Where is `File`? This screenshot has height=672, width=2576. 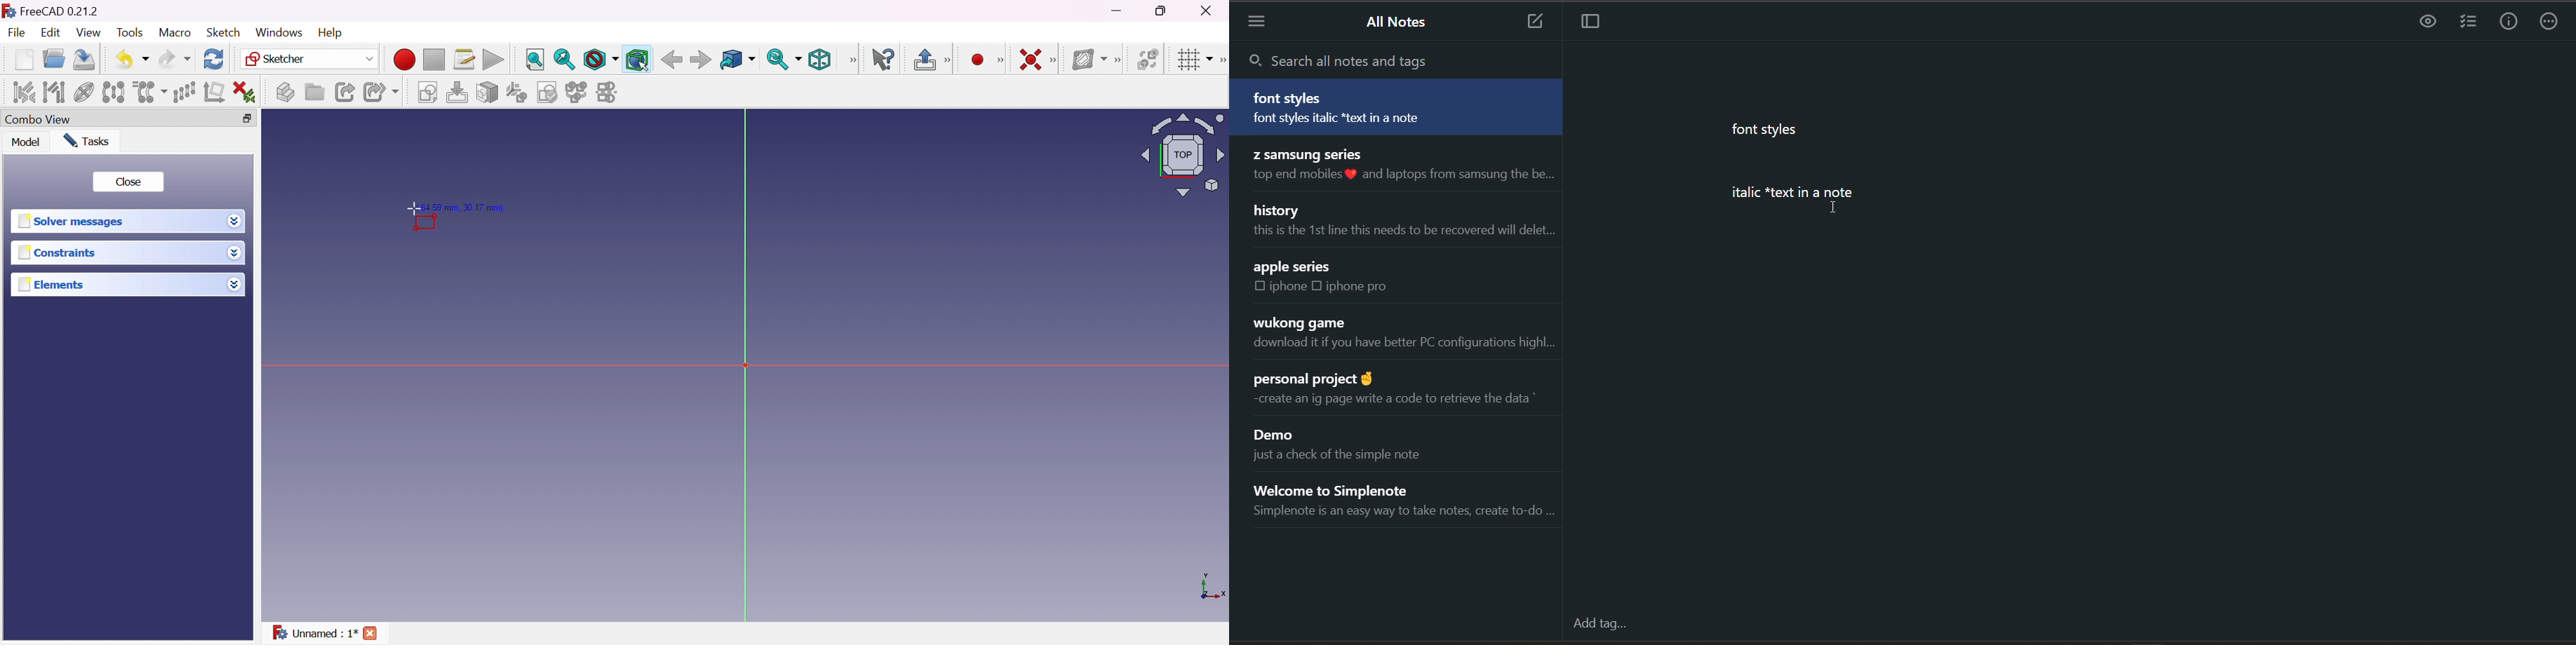 File is located at coordinates (16, 32).